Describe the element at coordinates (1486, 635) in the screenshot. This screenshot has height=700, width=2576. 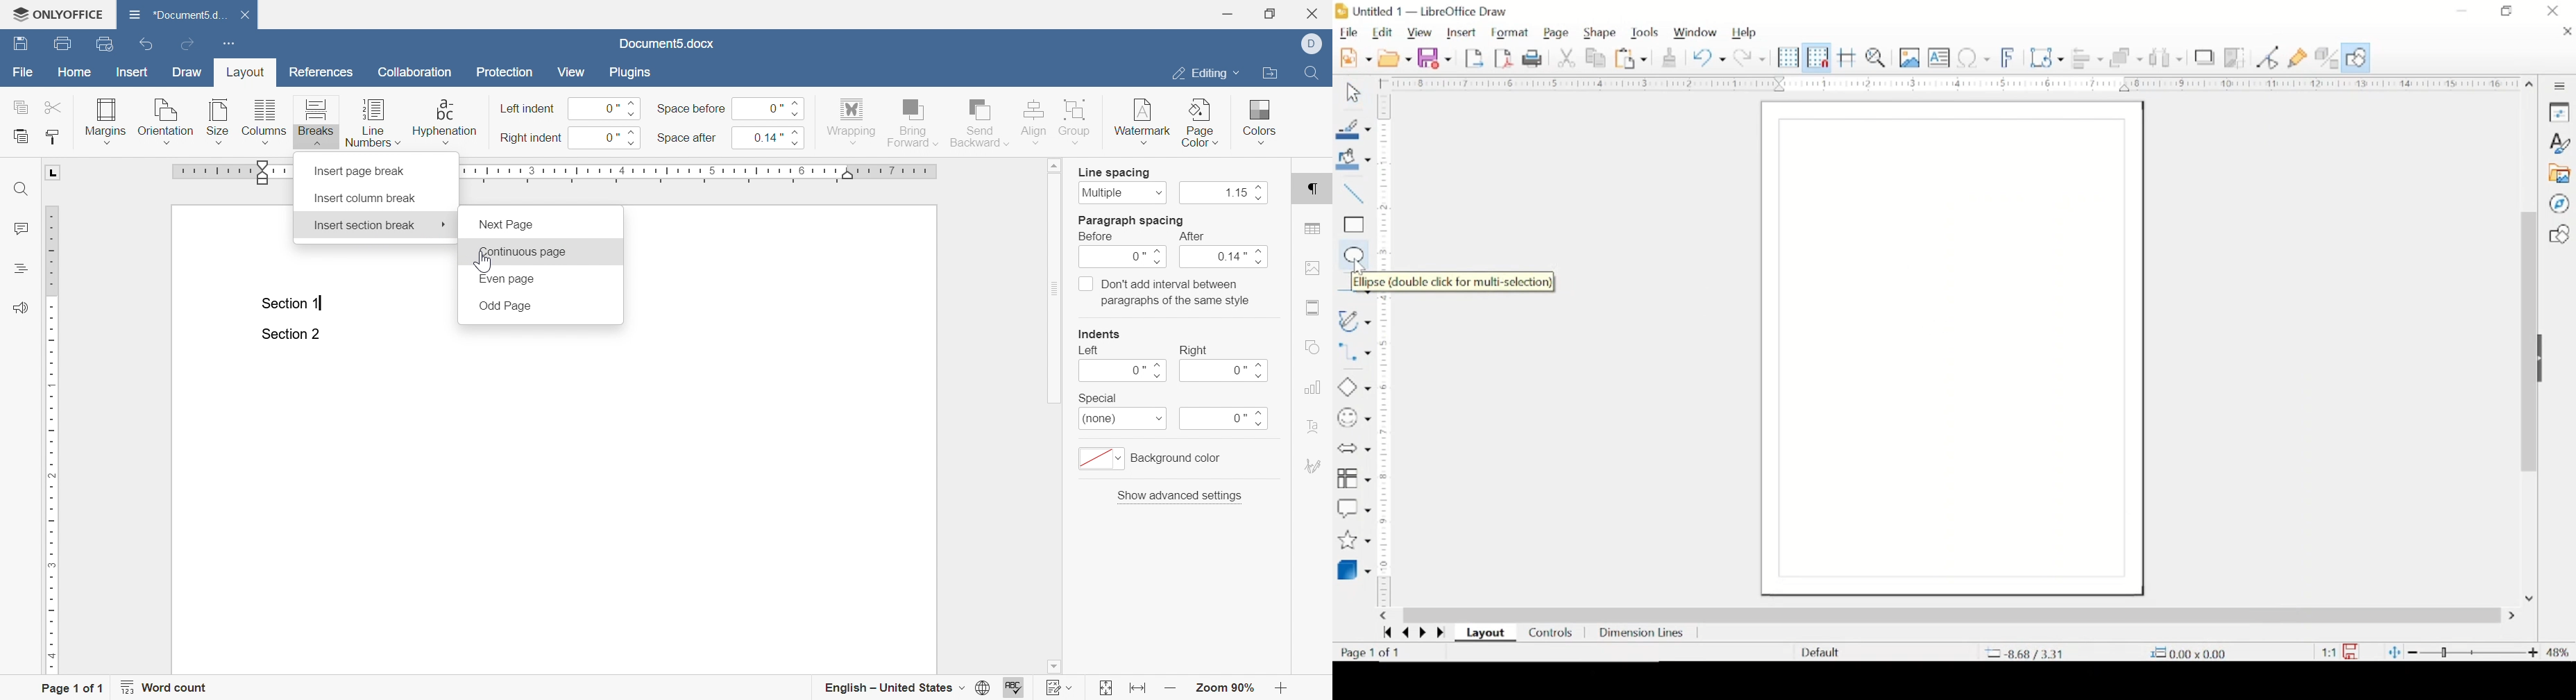
I see `layout` at that location.